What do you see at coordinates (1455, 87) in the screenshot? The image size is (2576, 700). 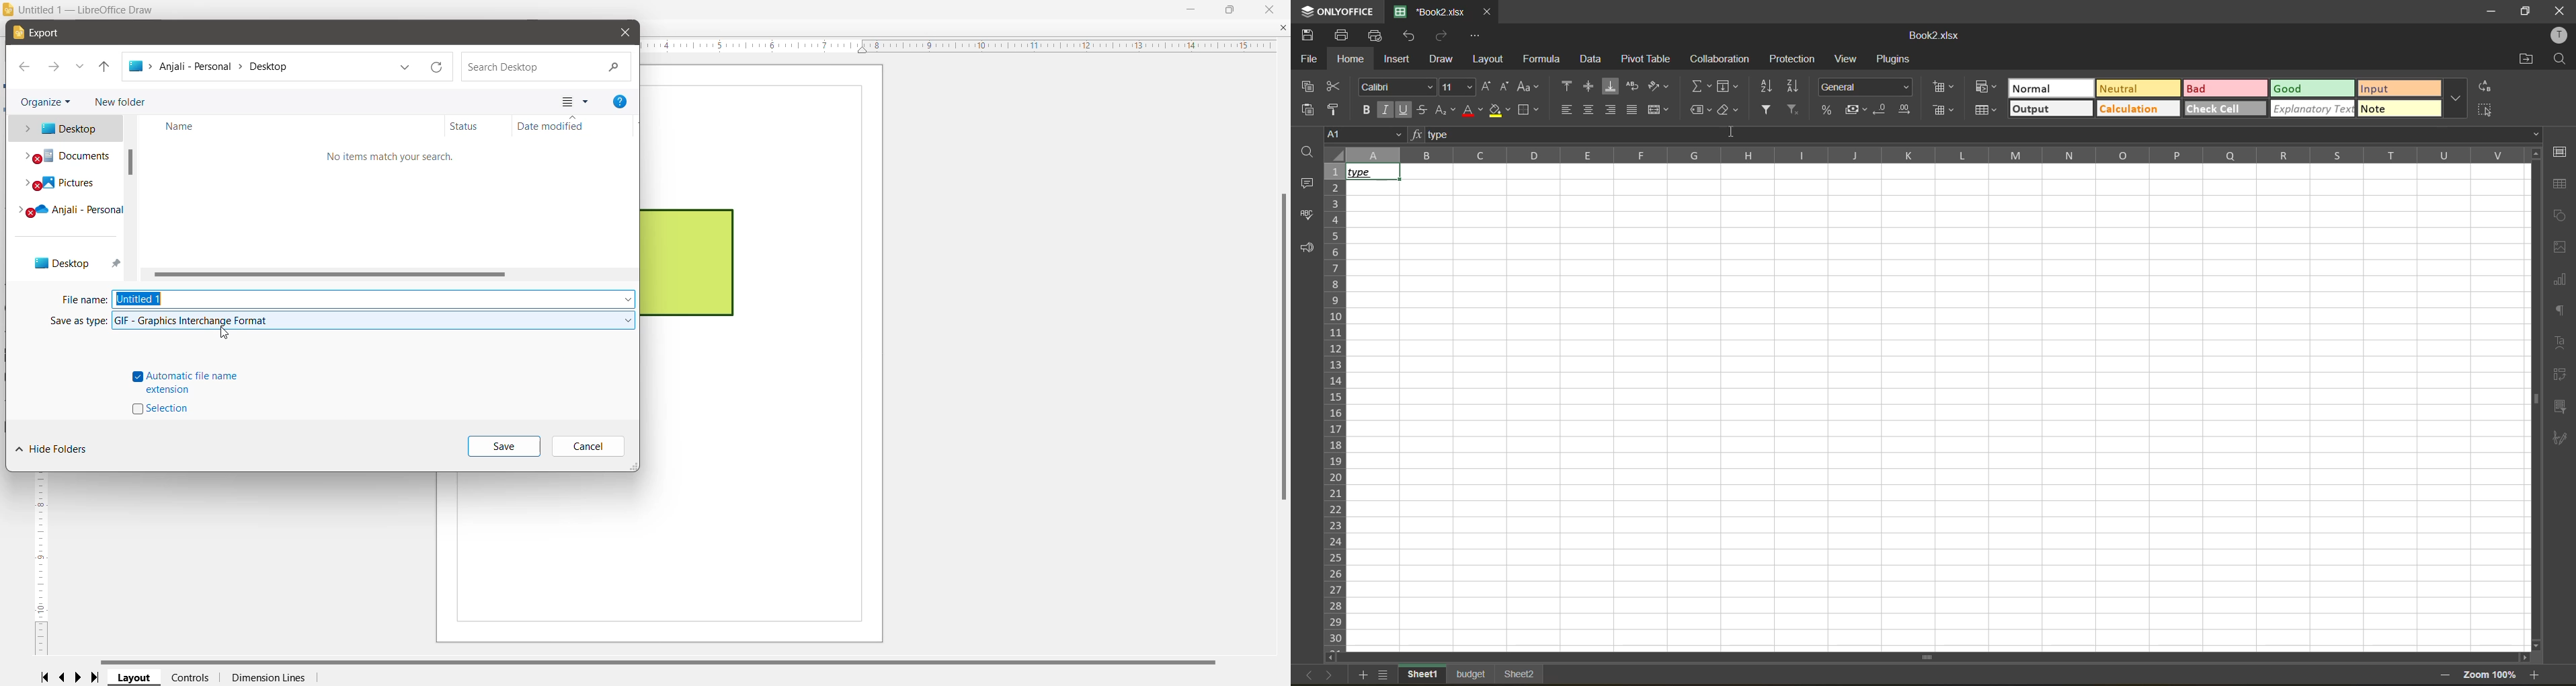 I see `font size` at bounding box center [1455, 87].